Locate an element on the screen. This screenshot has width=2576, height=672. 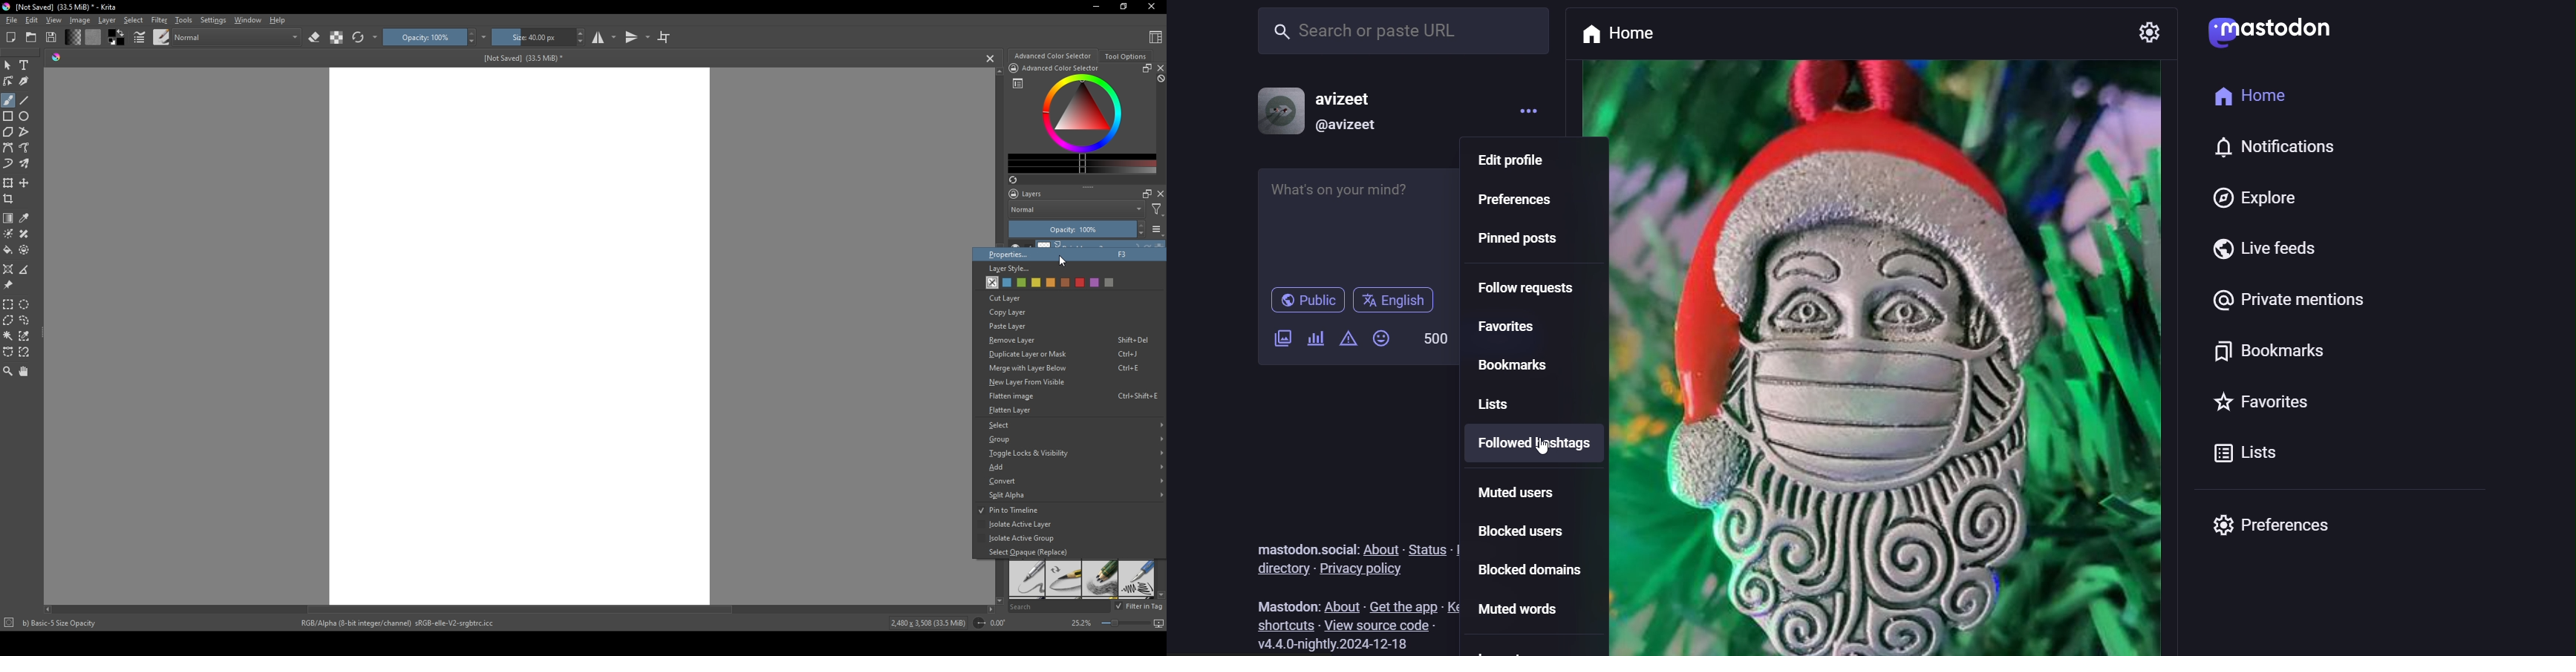
Select is located at coordinates (134, 20).